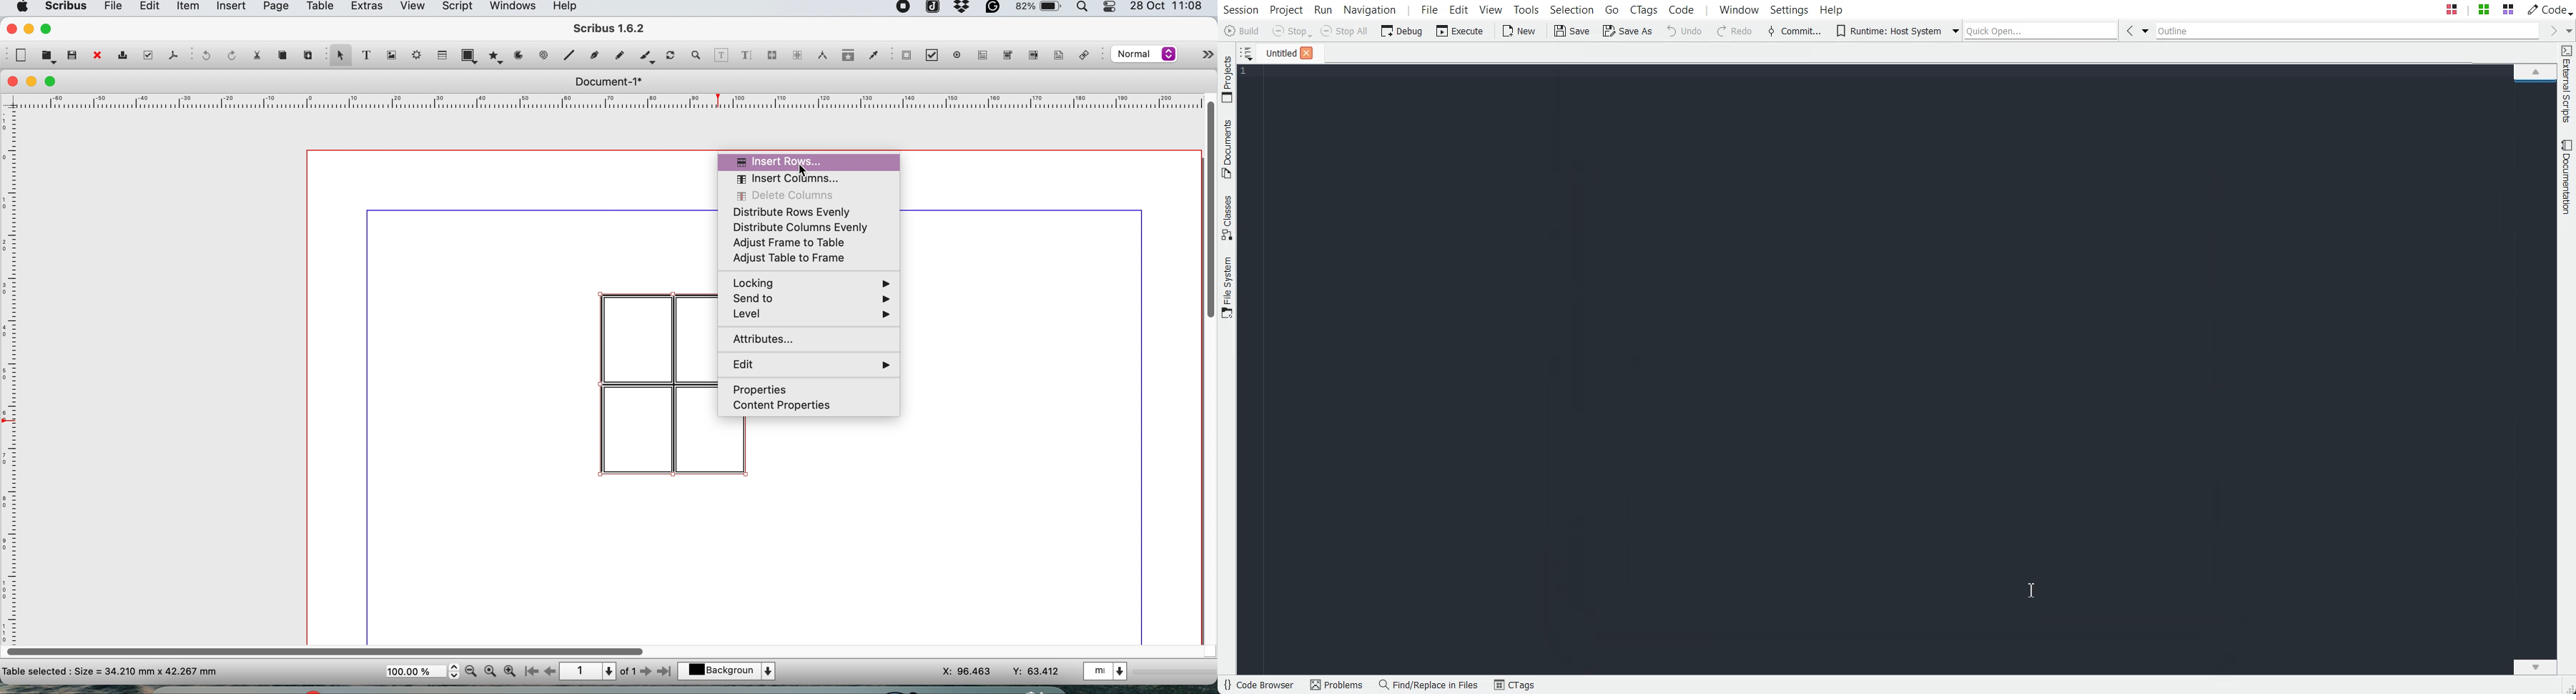 The image size is (2576, 700). What do you see at coordinates (10, 28) in the screenshot?
I see `close` at bounding box center [10, 28].